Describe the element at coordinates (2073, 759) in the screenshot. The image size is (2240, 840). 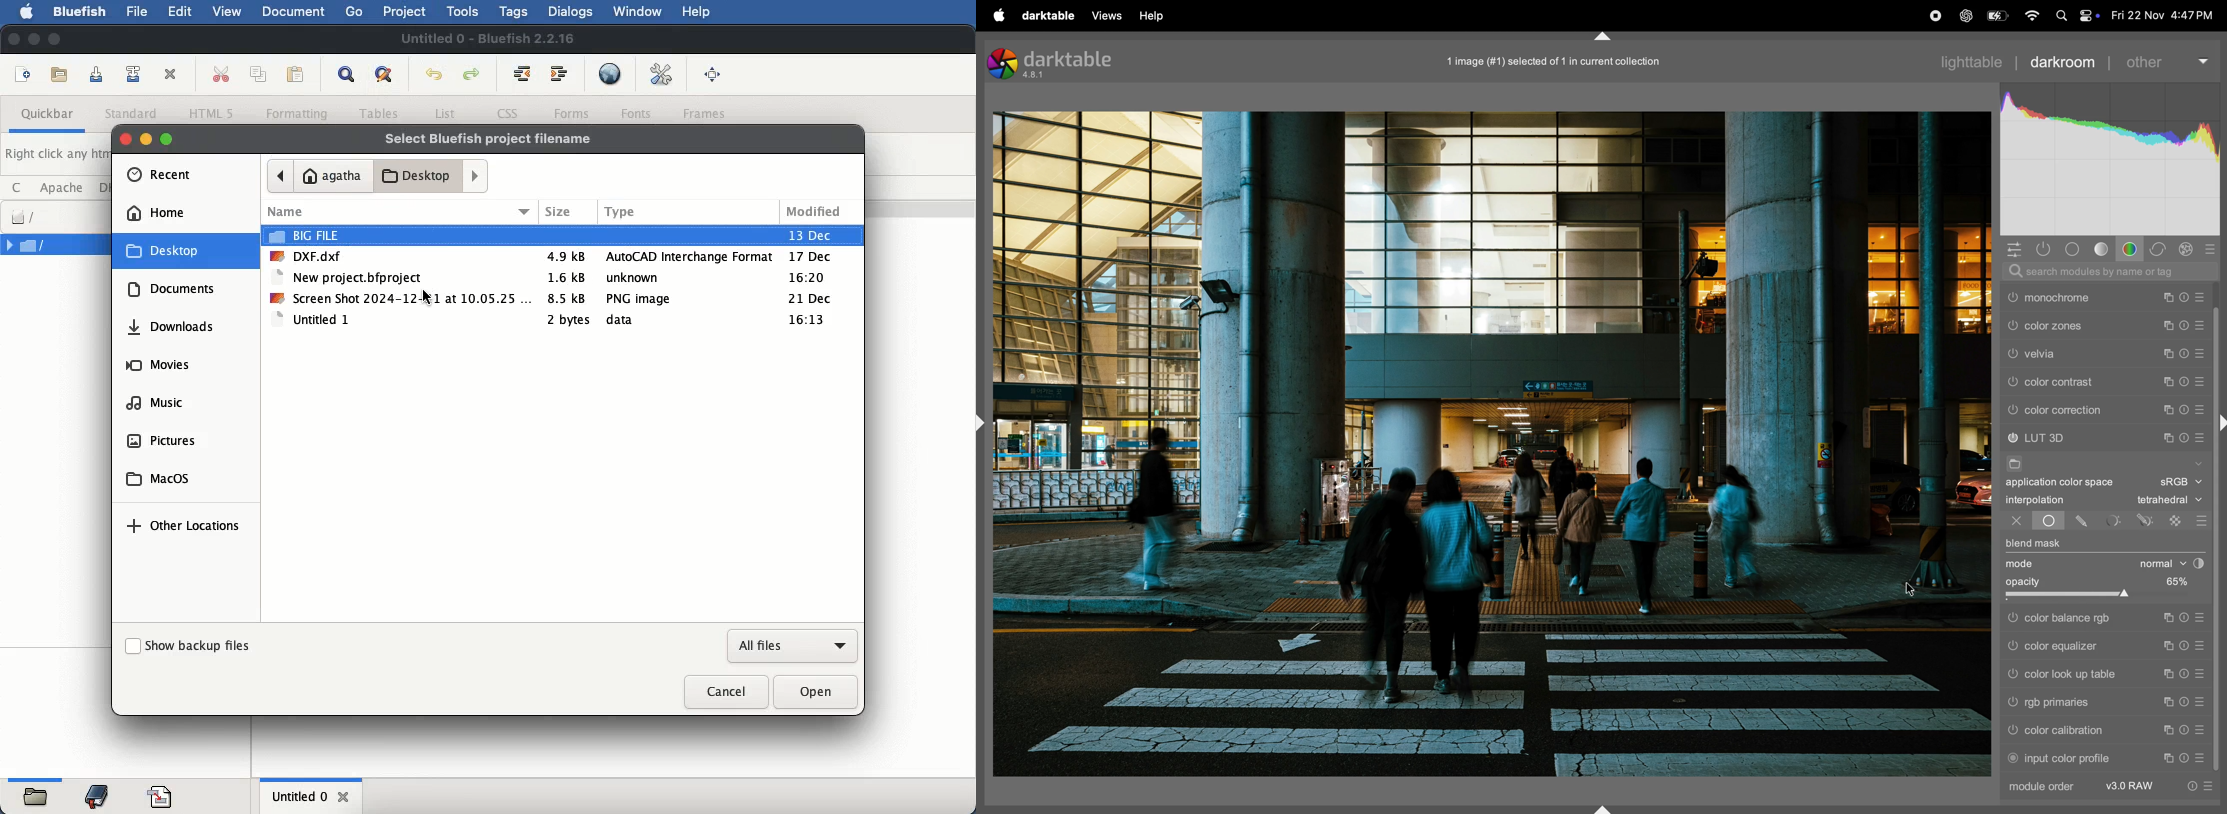
I see `input color profile` at that location.